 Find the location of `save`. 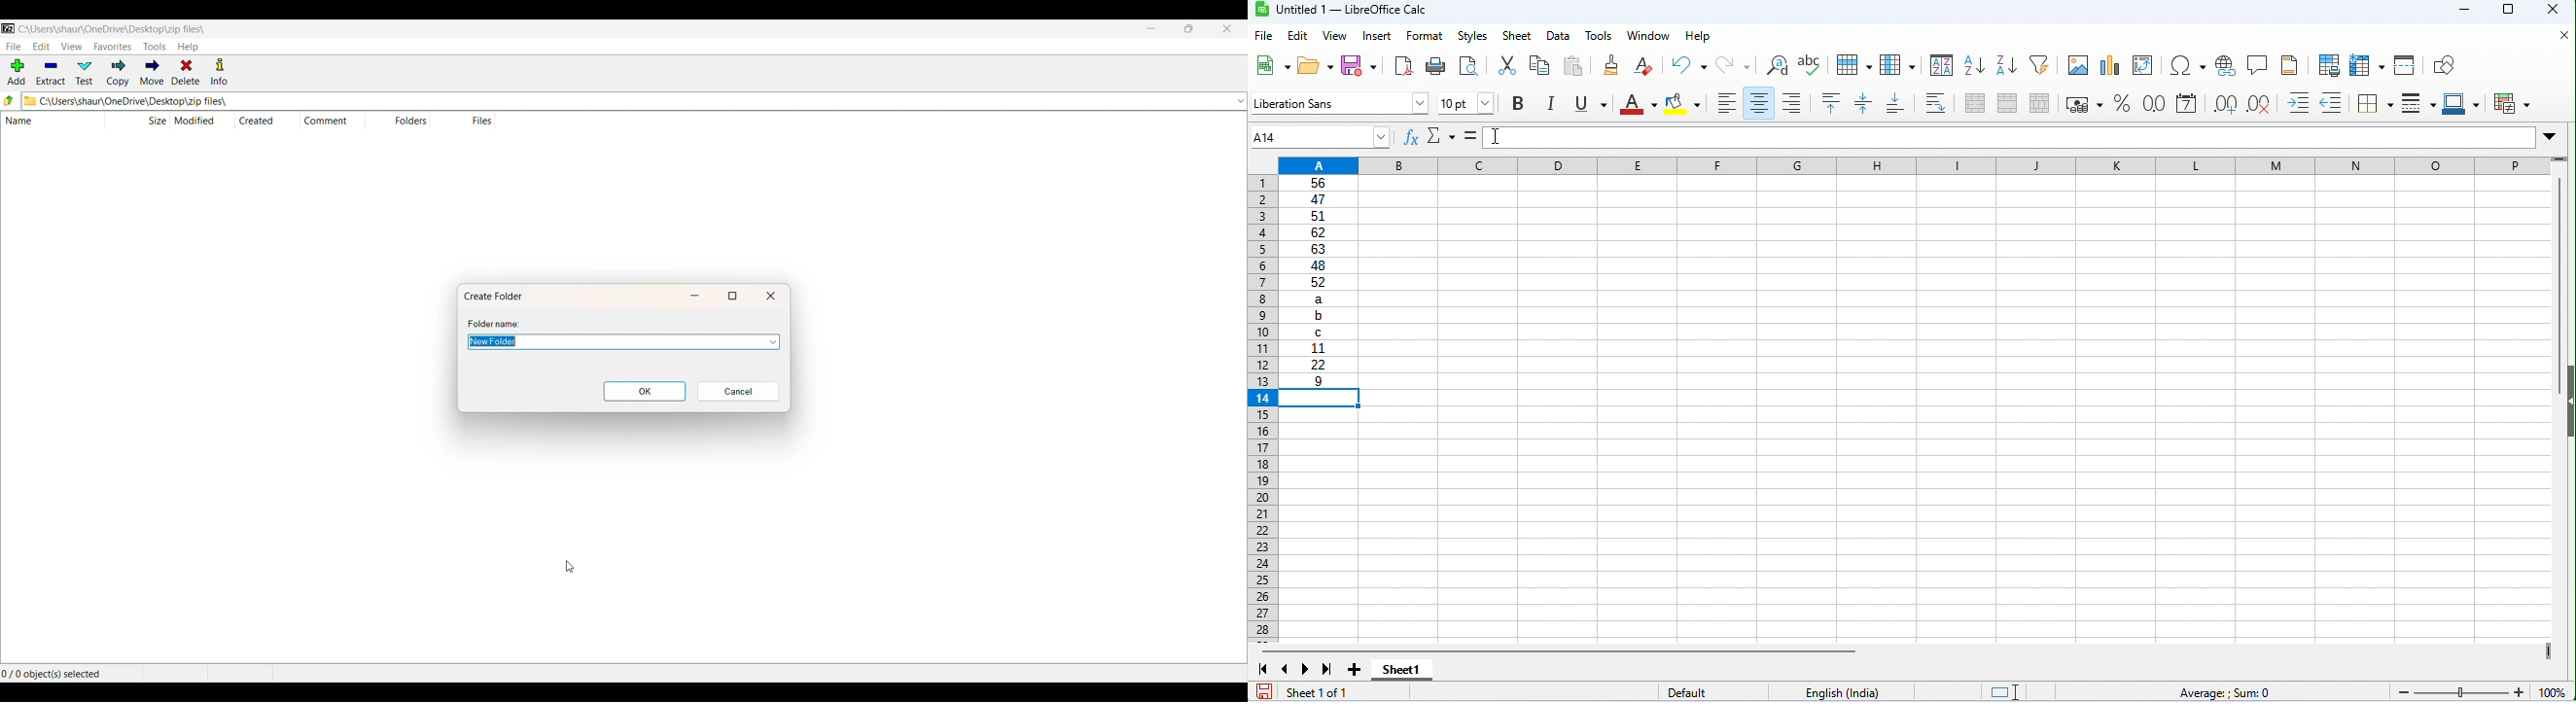

save is located at coordinates (1264, 691).